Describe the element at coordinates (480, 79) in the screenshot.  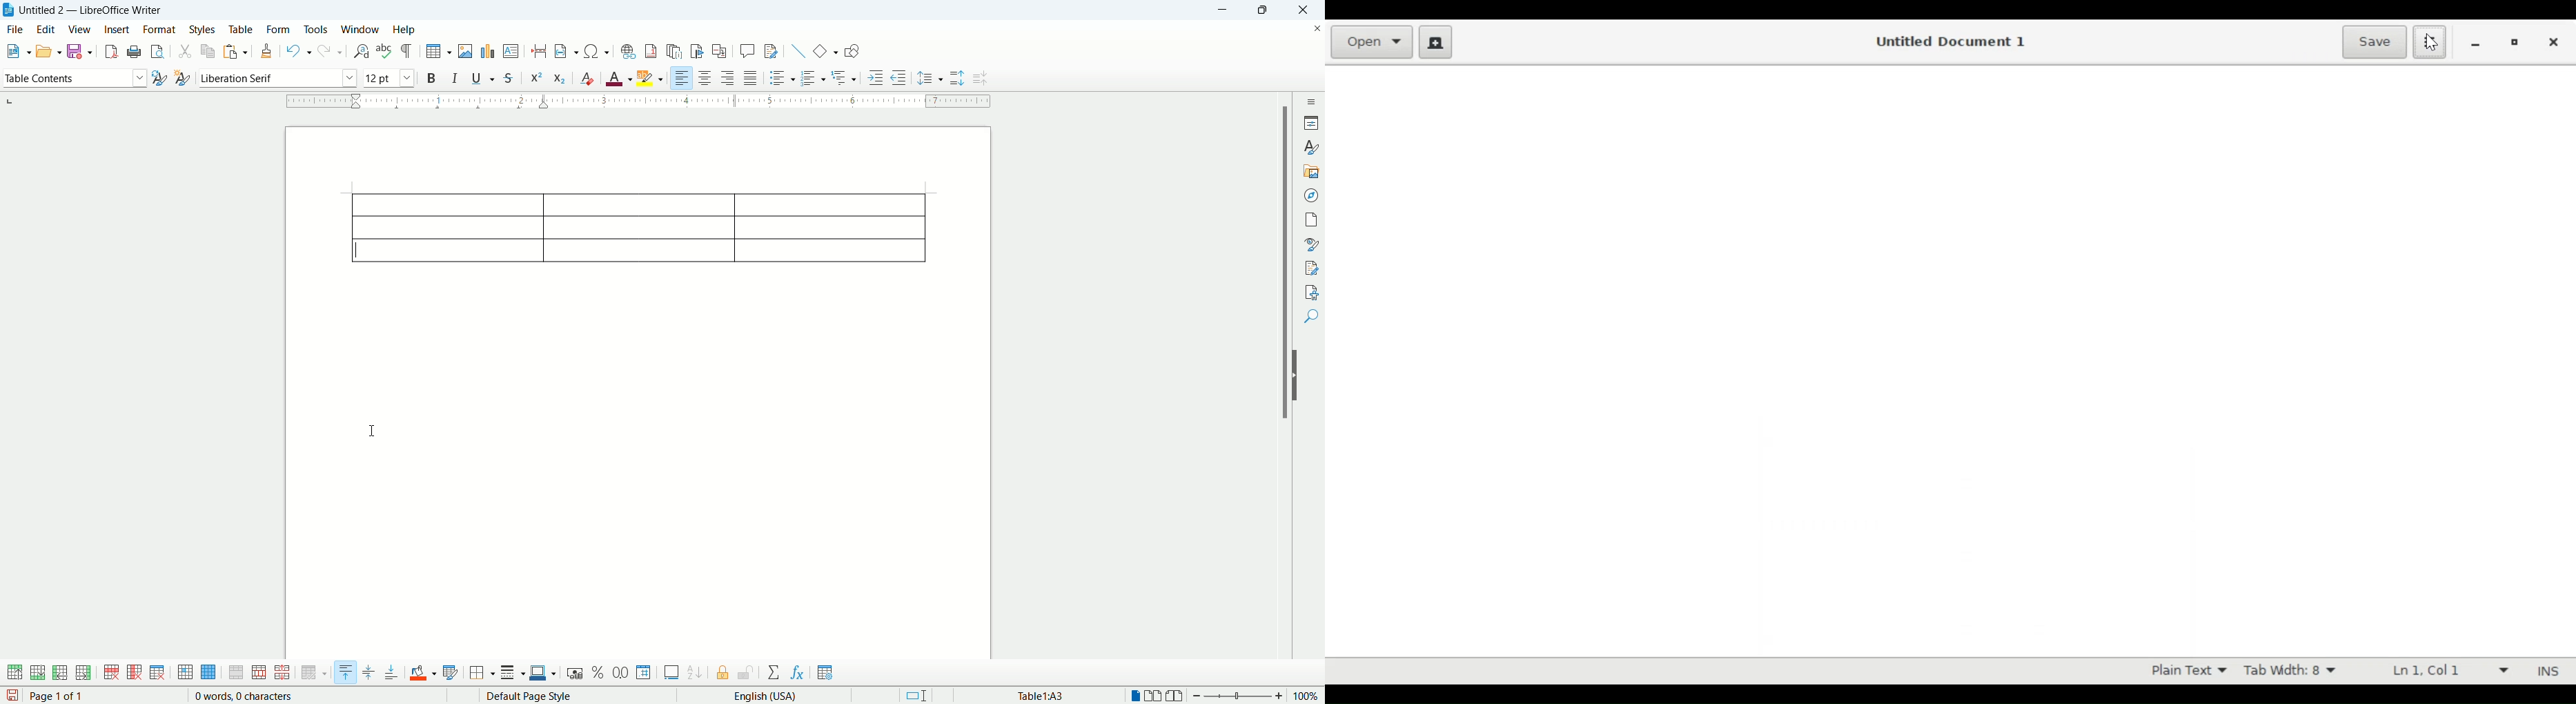
I see `underline` at that location.